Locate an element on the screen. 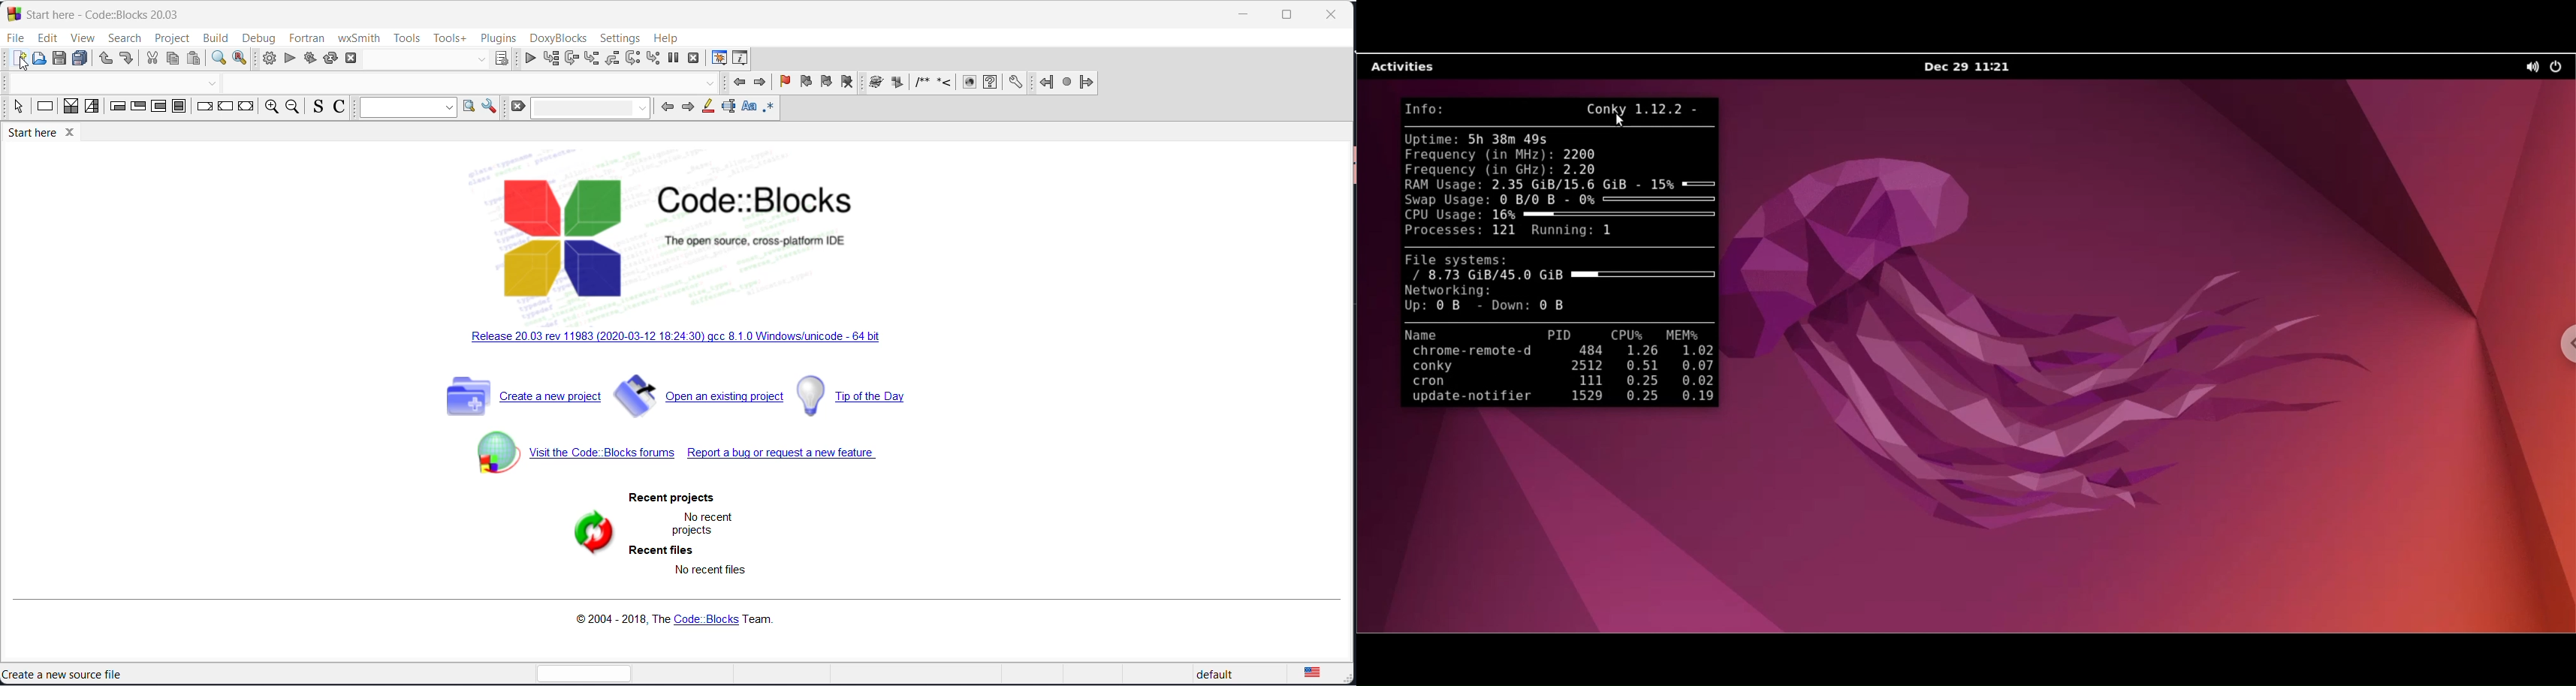 This screenshot has height=700, width=2576. Search is located at coordinates (124, 38).